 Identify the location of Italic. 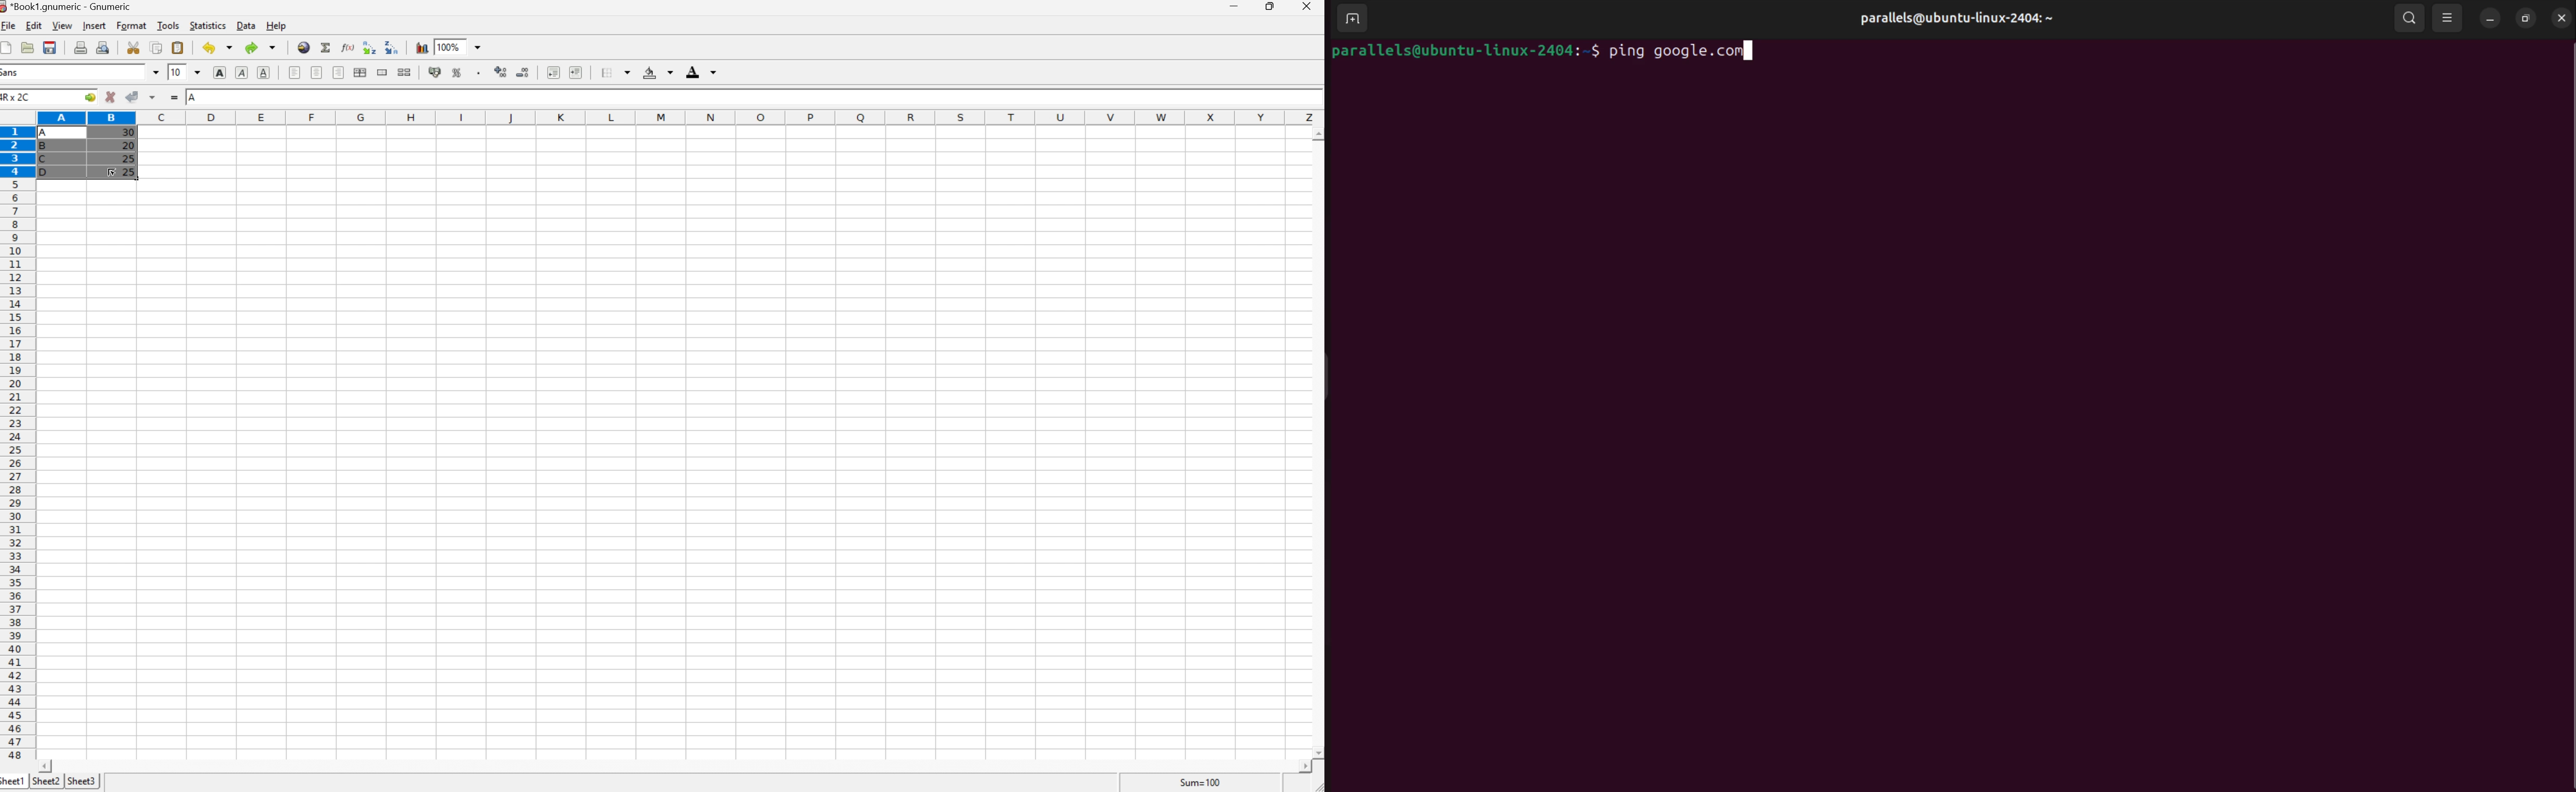
(242, 71).